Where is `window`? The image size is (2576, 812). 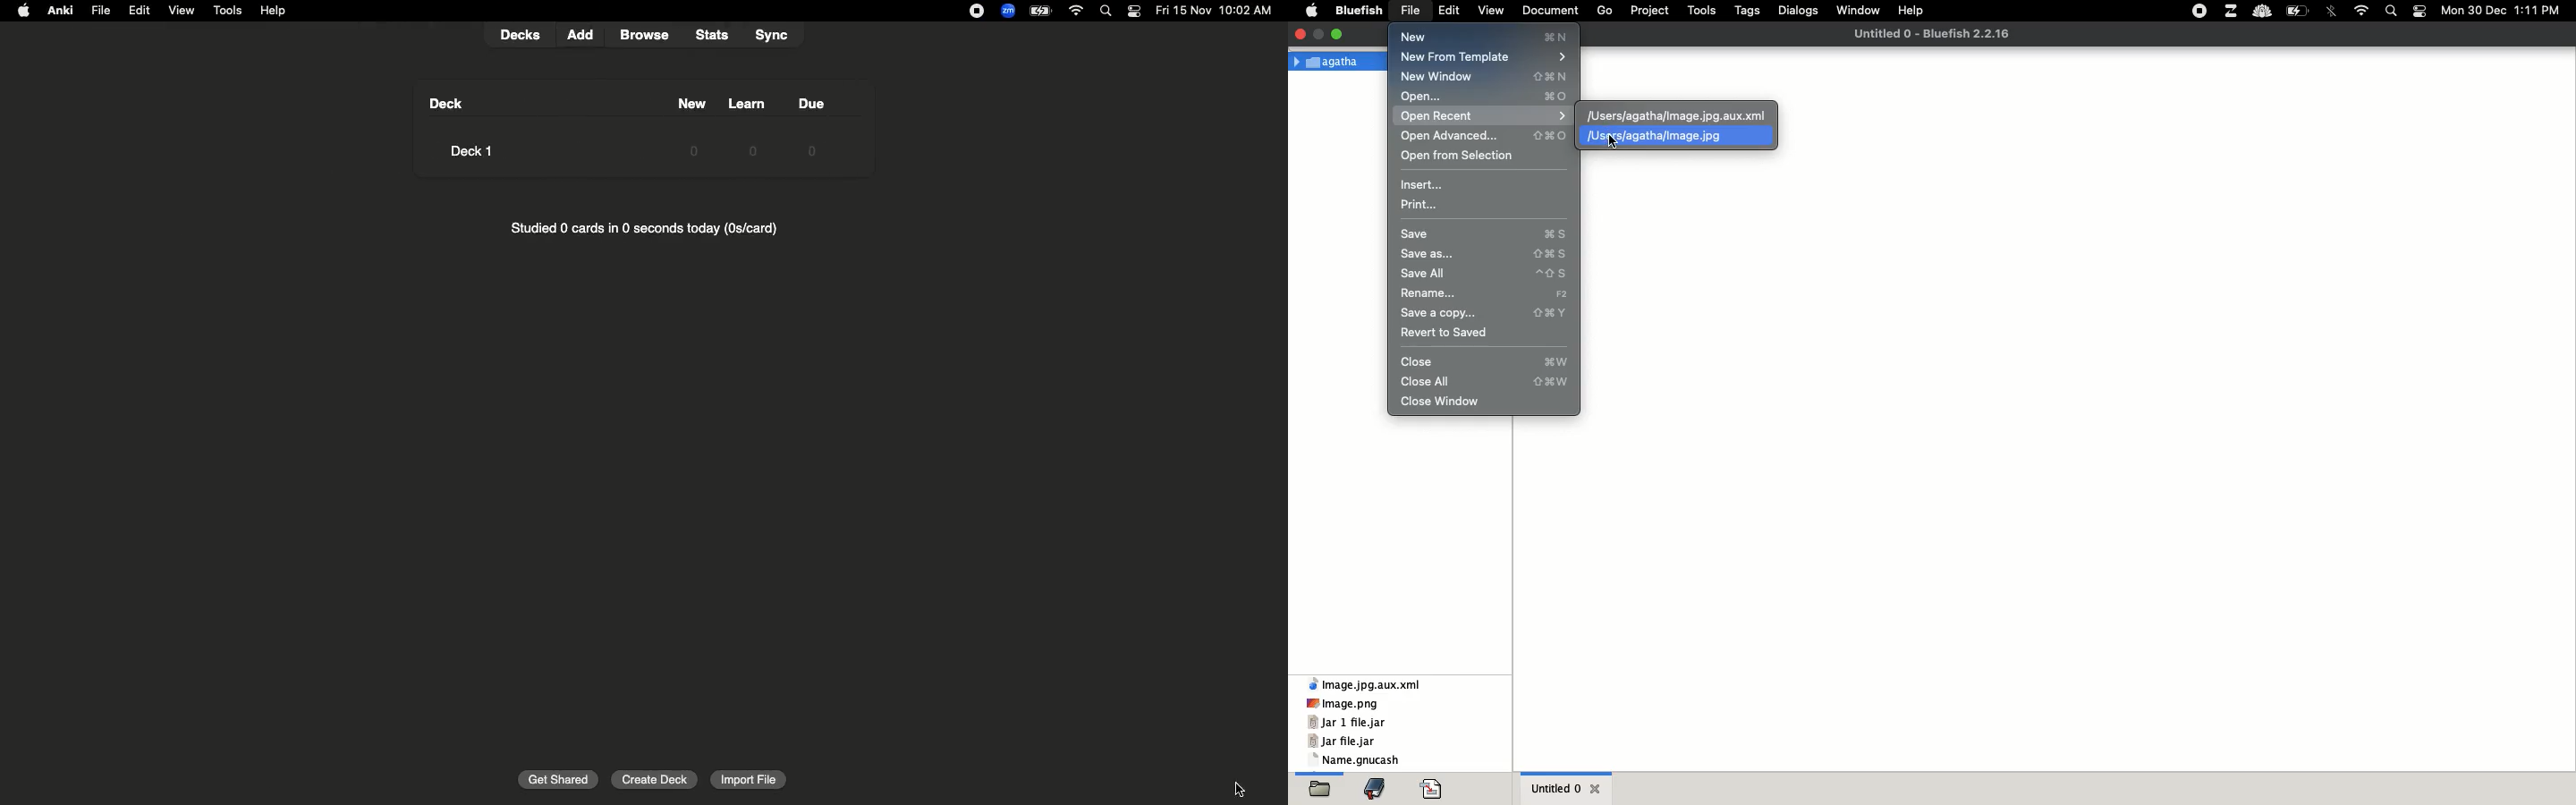
window is located at coordinates (1861, 8).